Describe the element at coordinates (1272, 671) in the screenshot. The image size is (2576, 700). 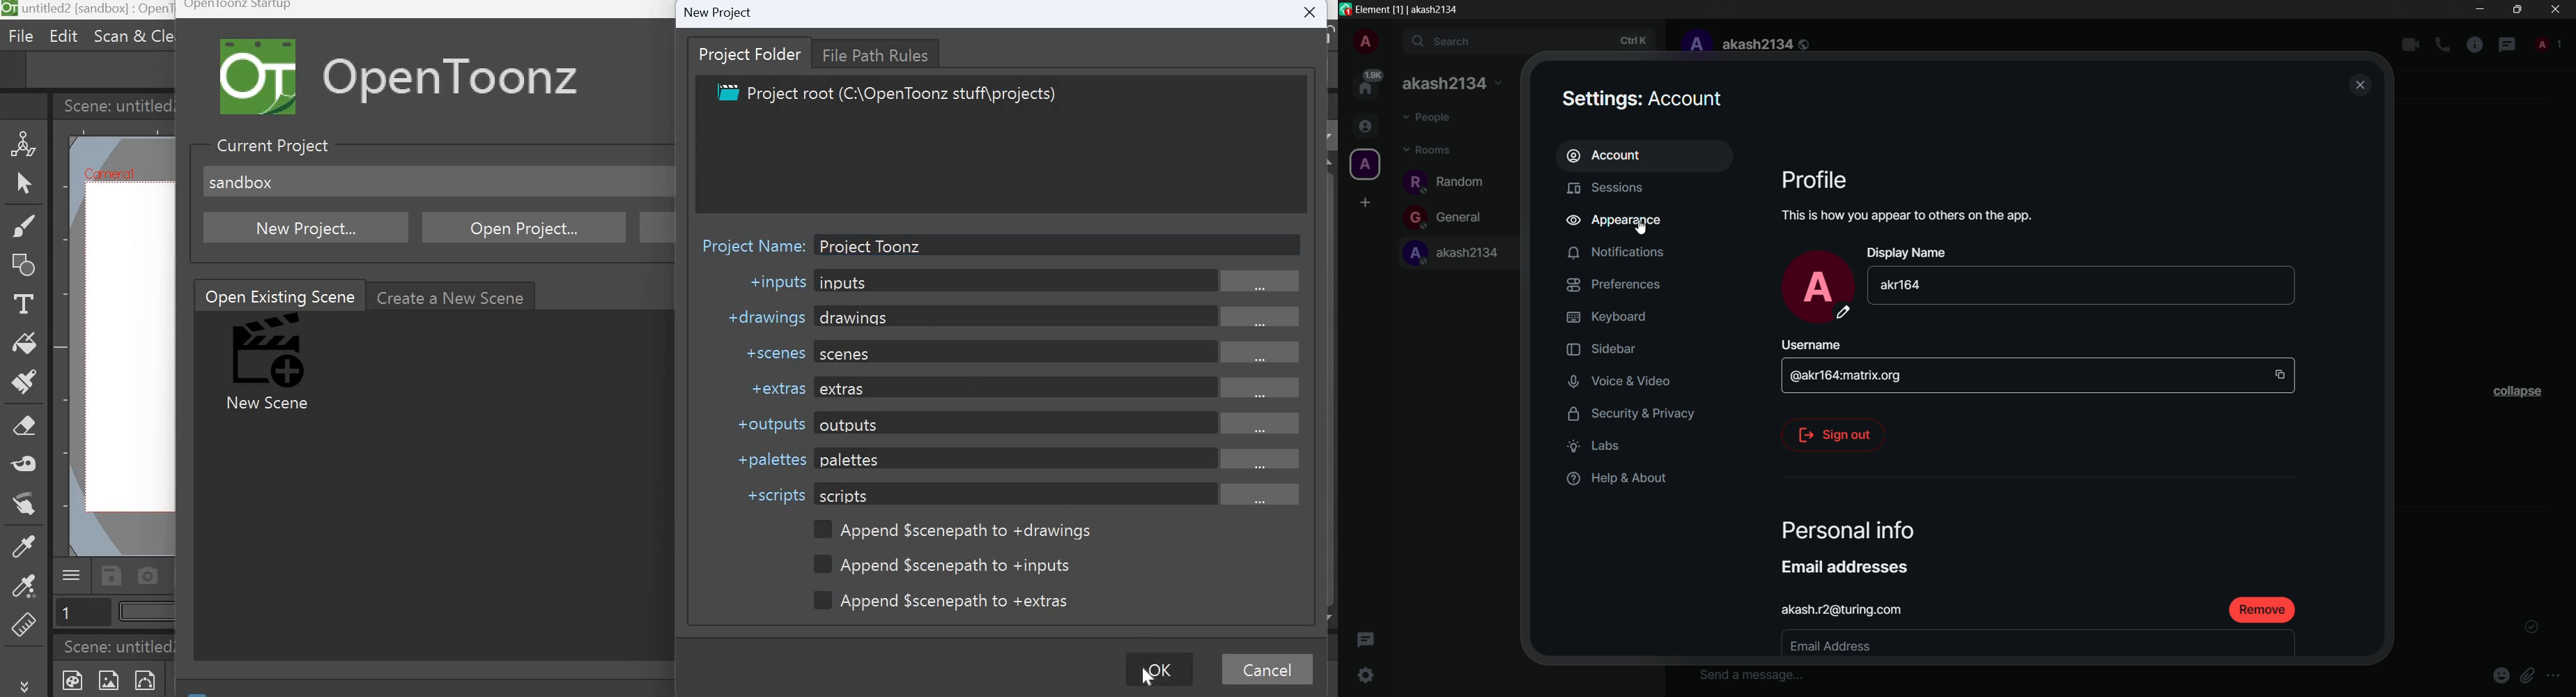
I see `Cancel` at that location.